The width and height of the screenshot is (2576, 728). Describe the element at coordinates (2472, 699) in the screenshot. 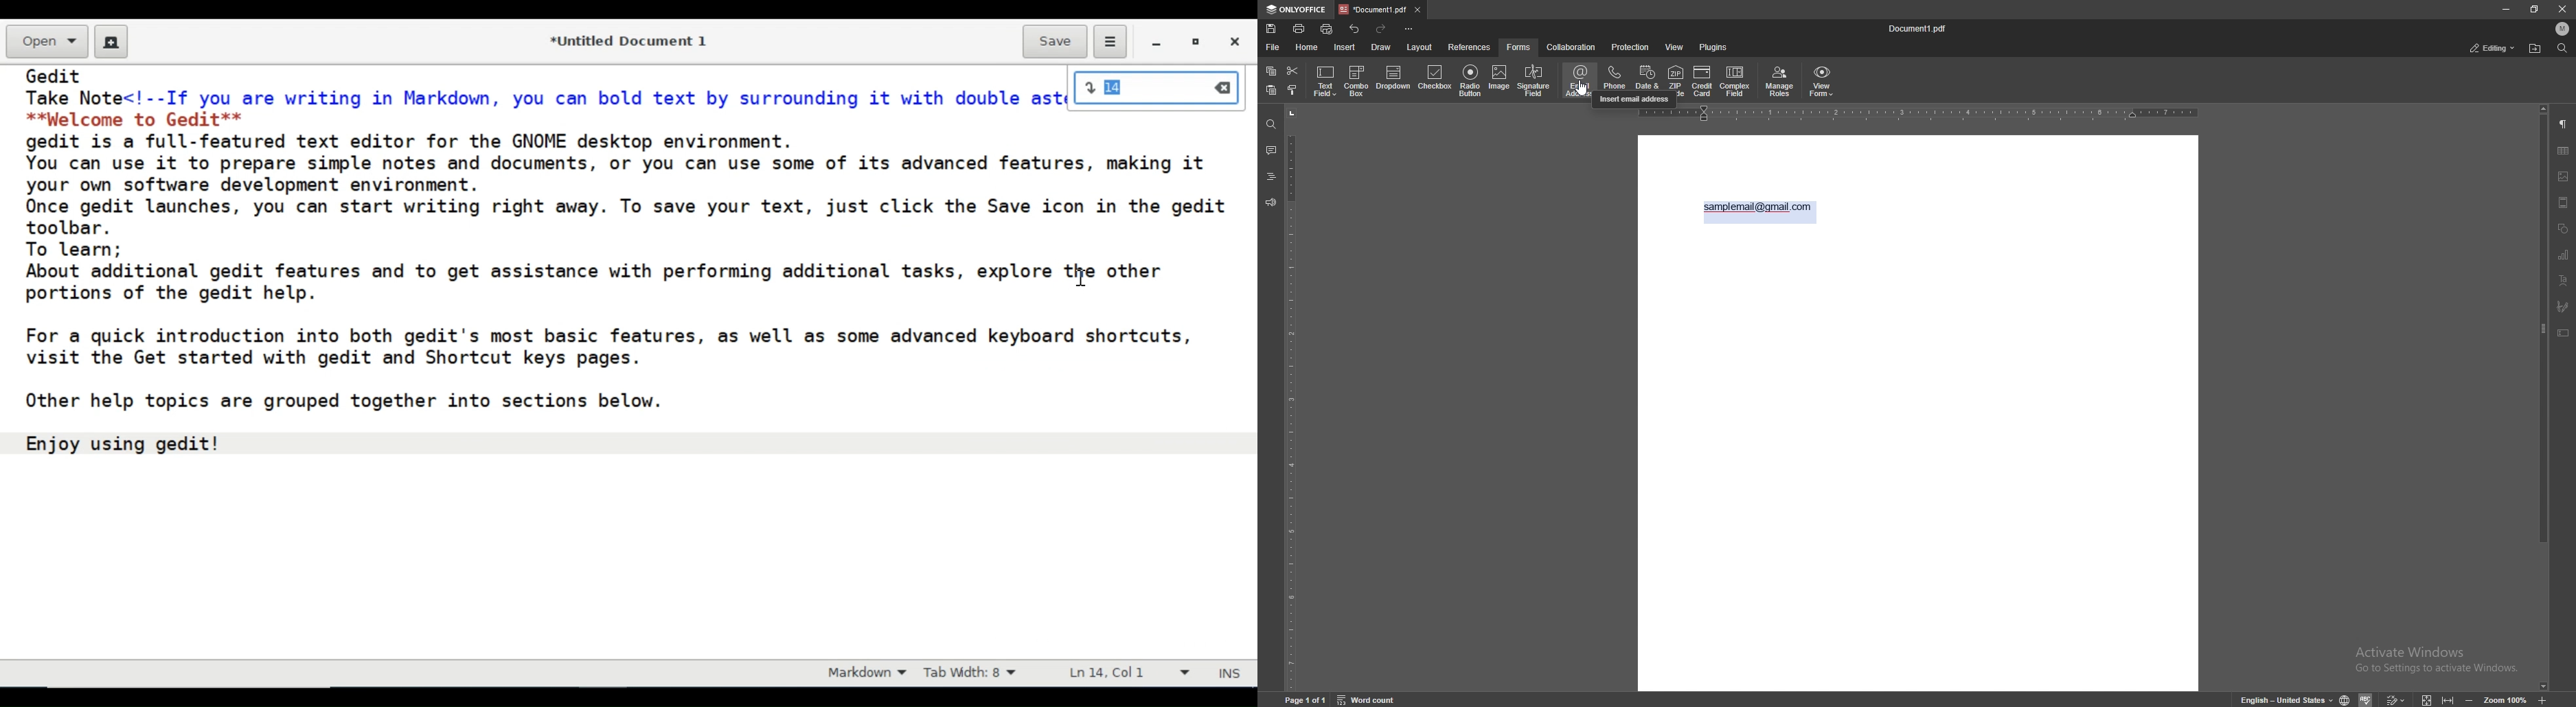

I see `zoom out` at that location.